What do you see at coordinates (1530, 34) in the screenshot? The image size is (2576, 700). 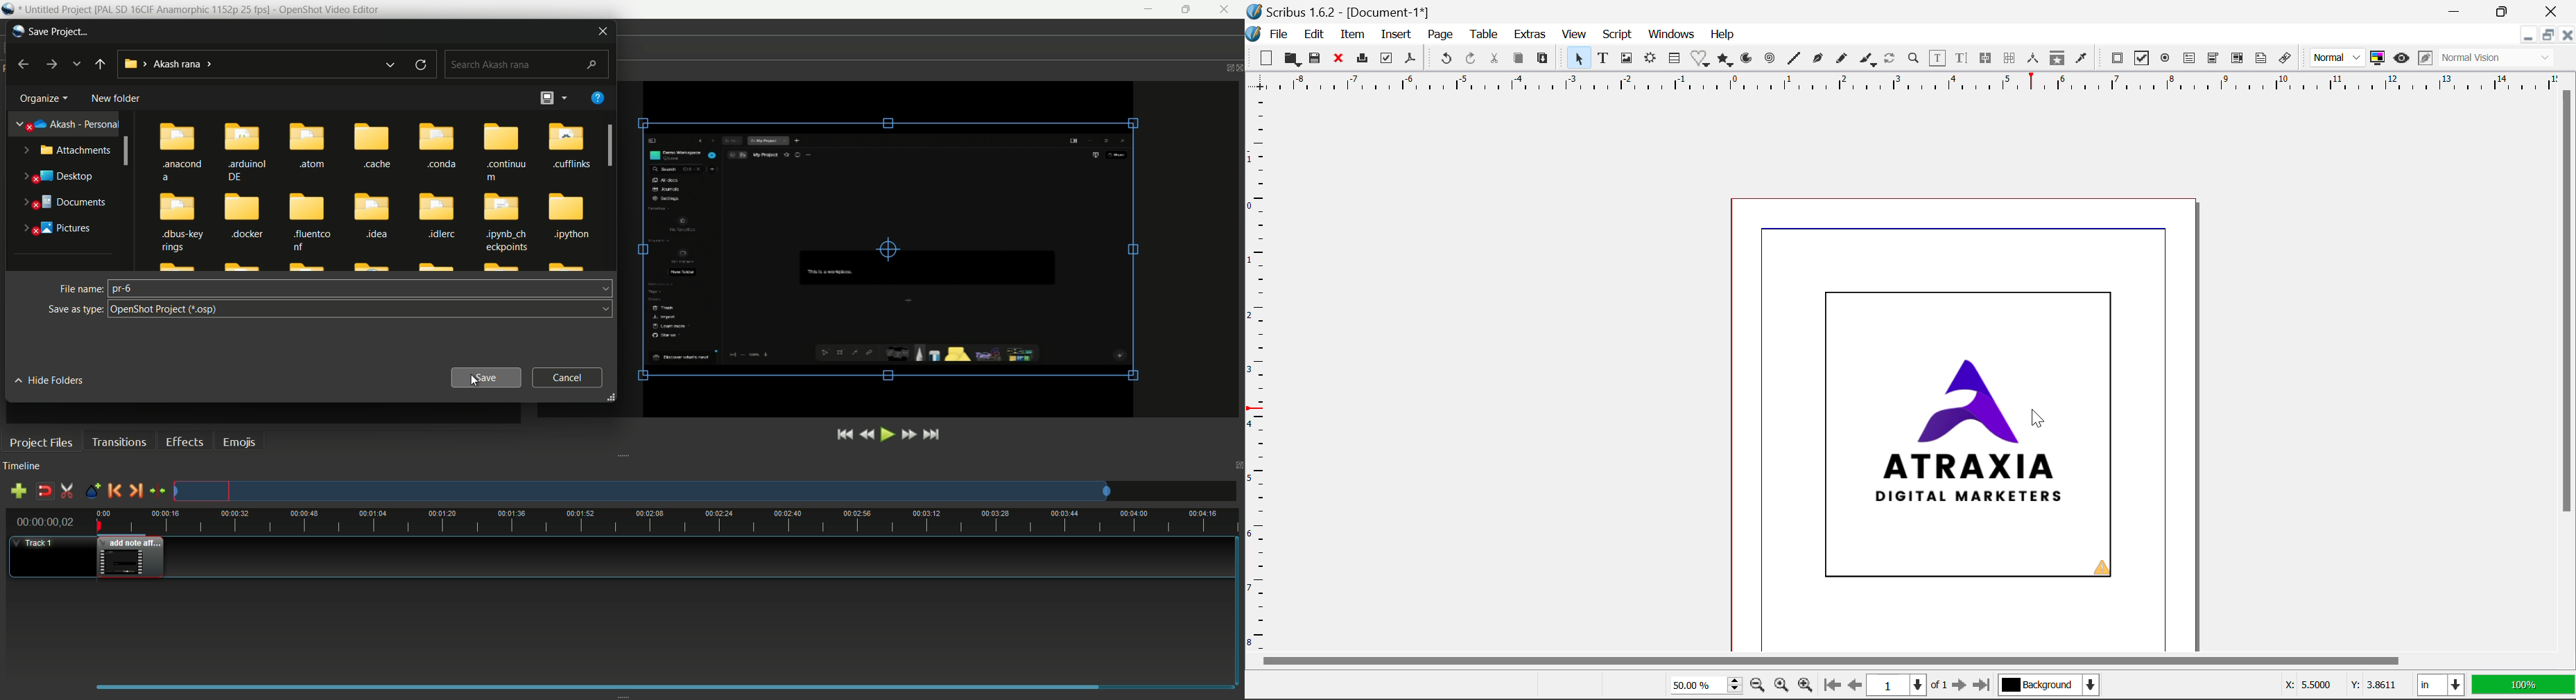 I see `Extras` at bounding box center [1530, 34].